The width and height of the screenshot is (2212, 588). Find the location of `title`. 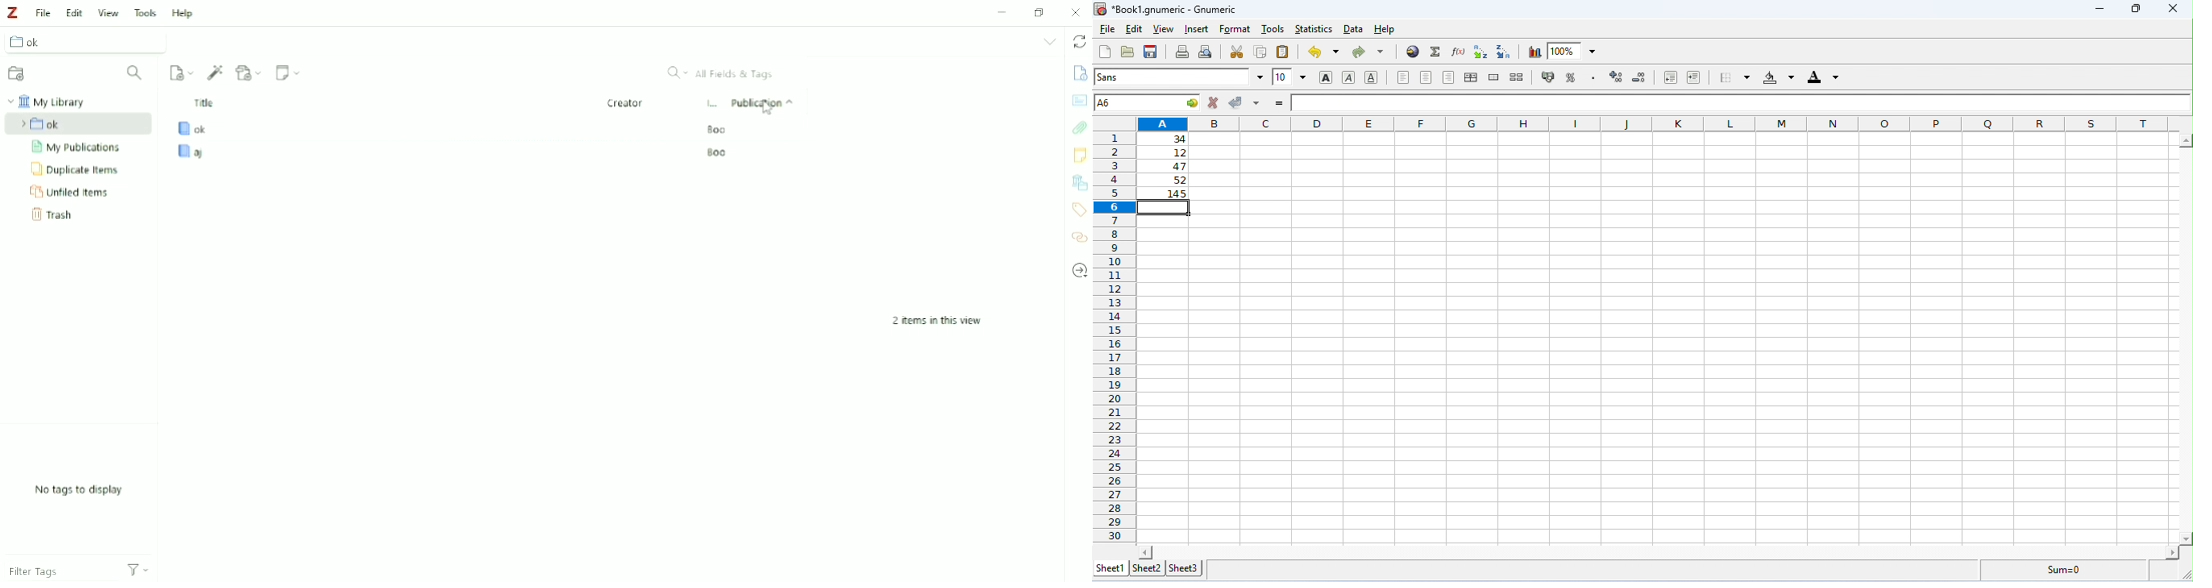

title is located at coordinates (1165, 10).